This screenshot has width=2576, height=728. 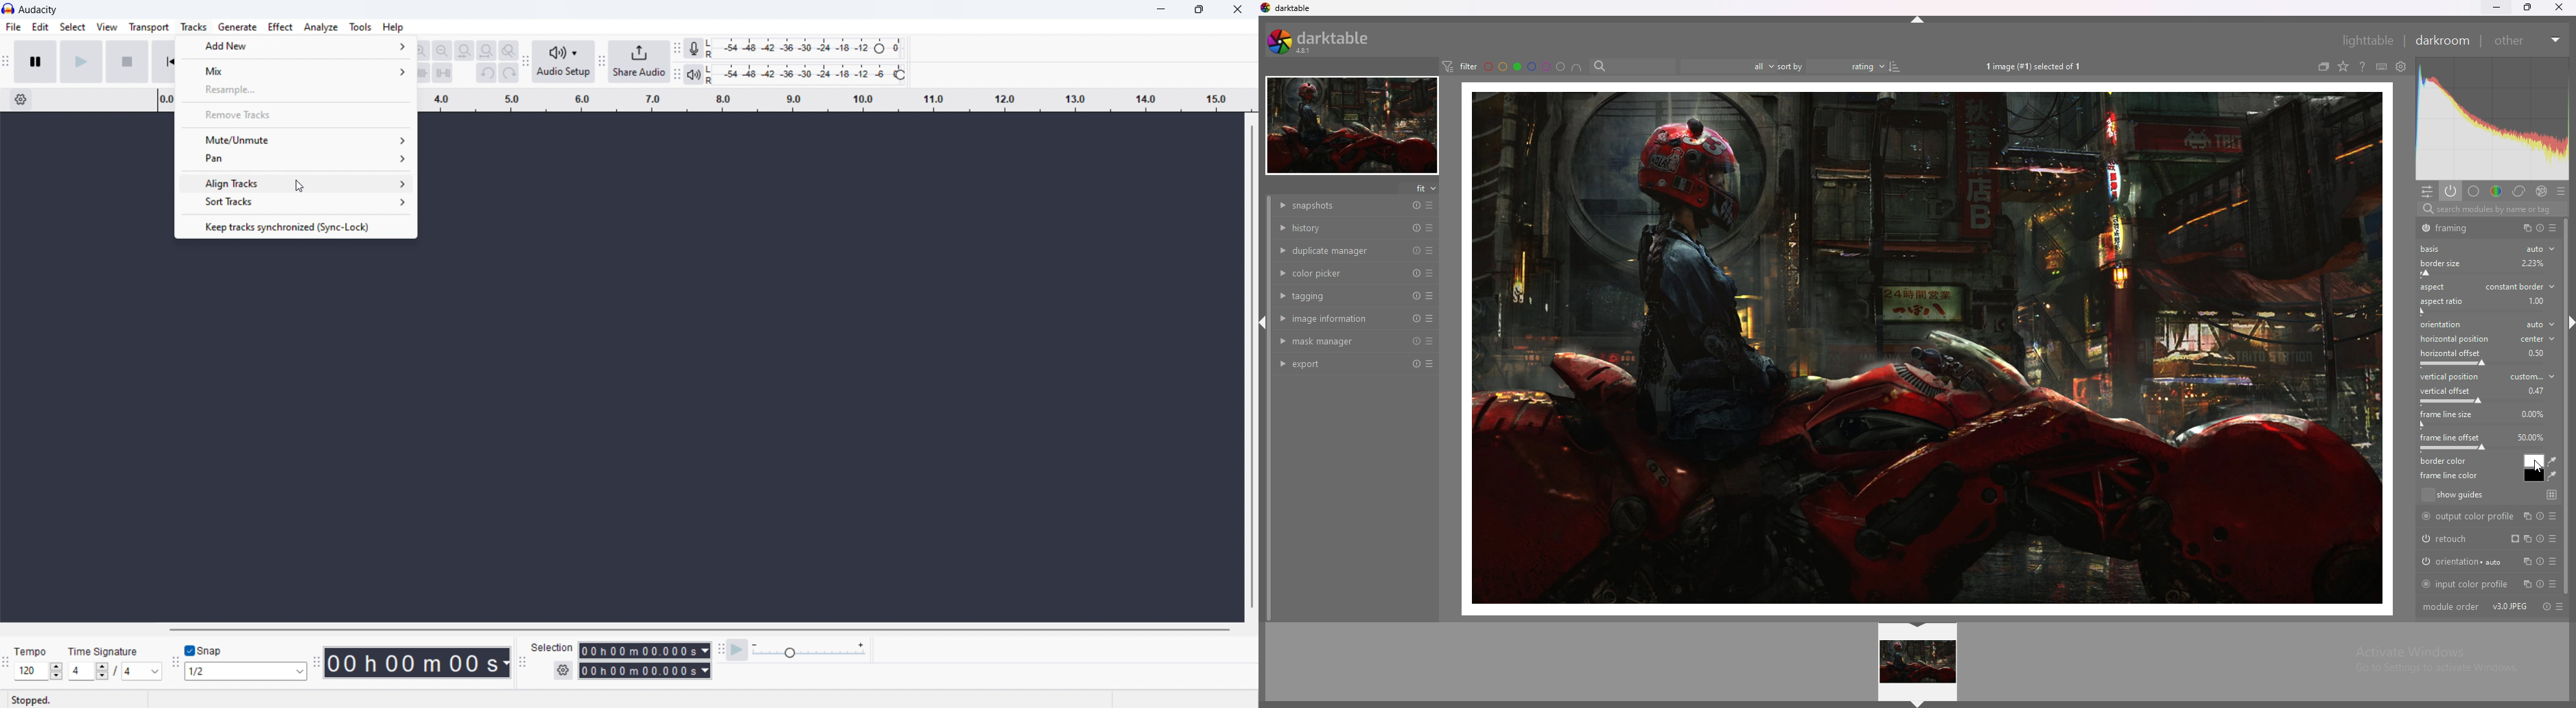 I want to click on tracks, so click(x=193, y=27).